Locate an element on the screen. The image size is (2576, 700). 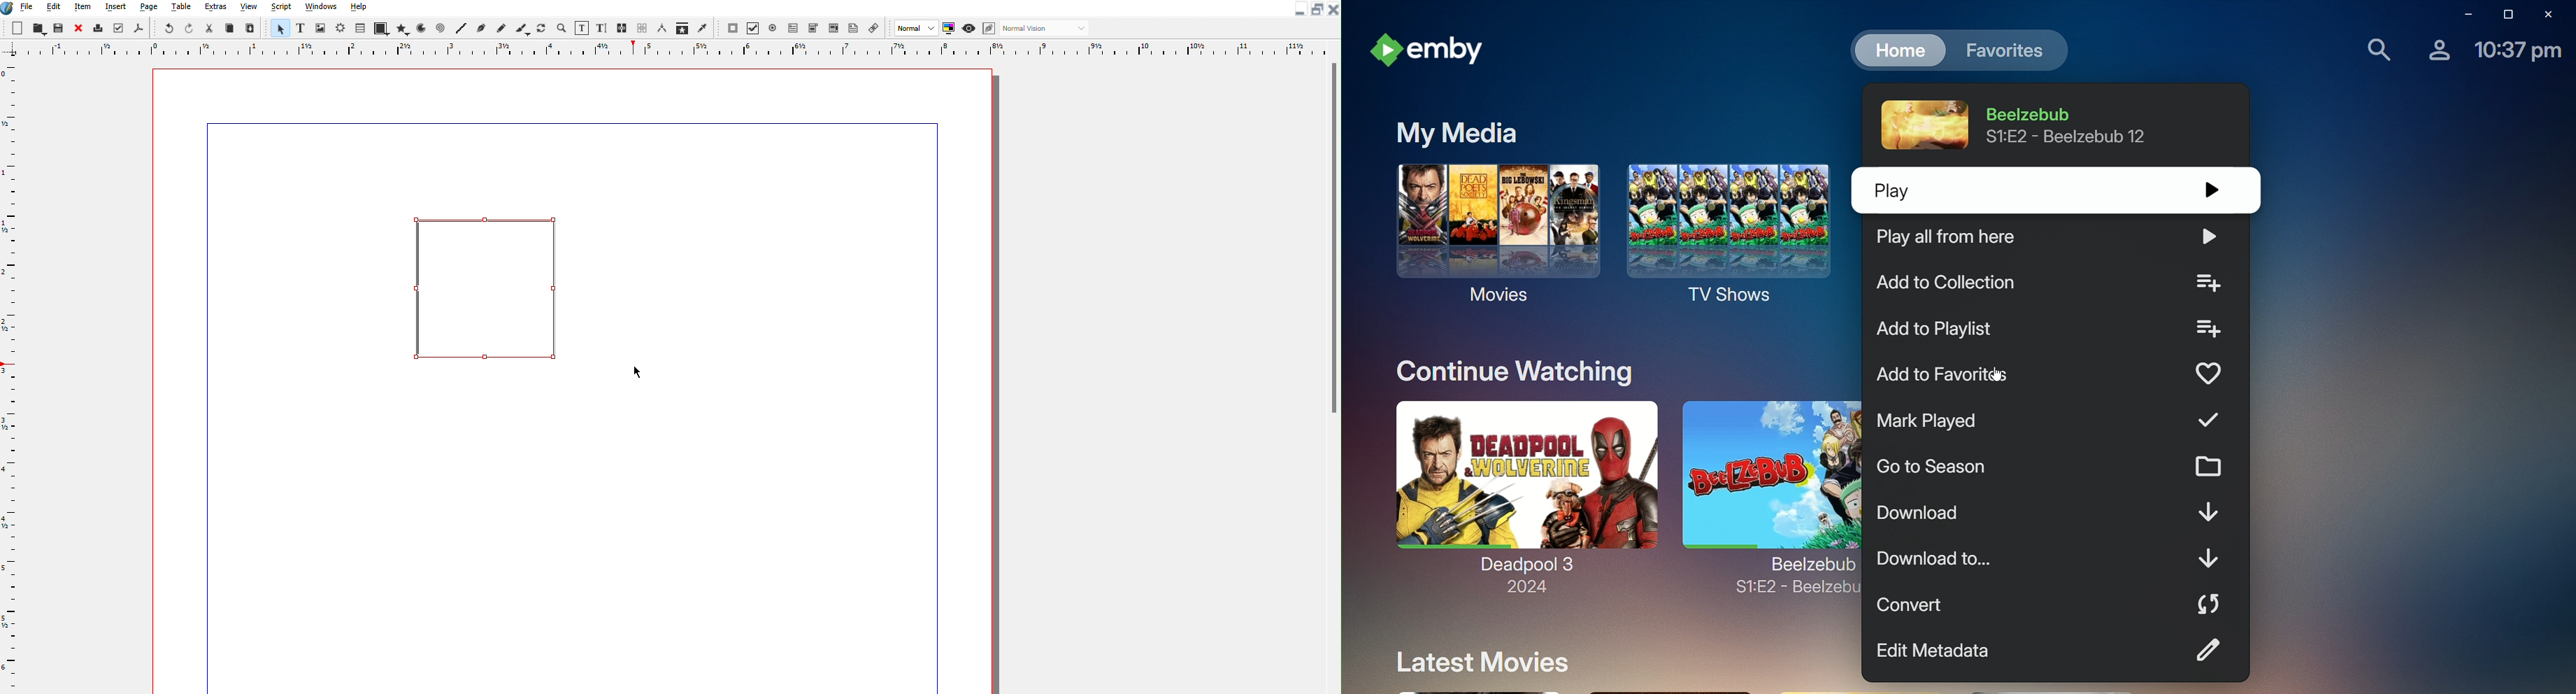
Table is located at coordinates (182, 8).